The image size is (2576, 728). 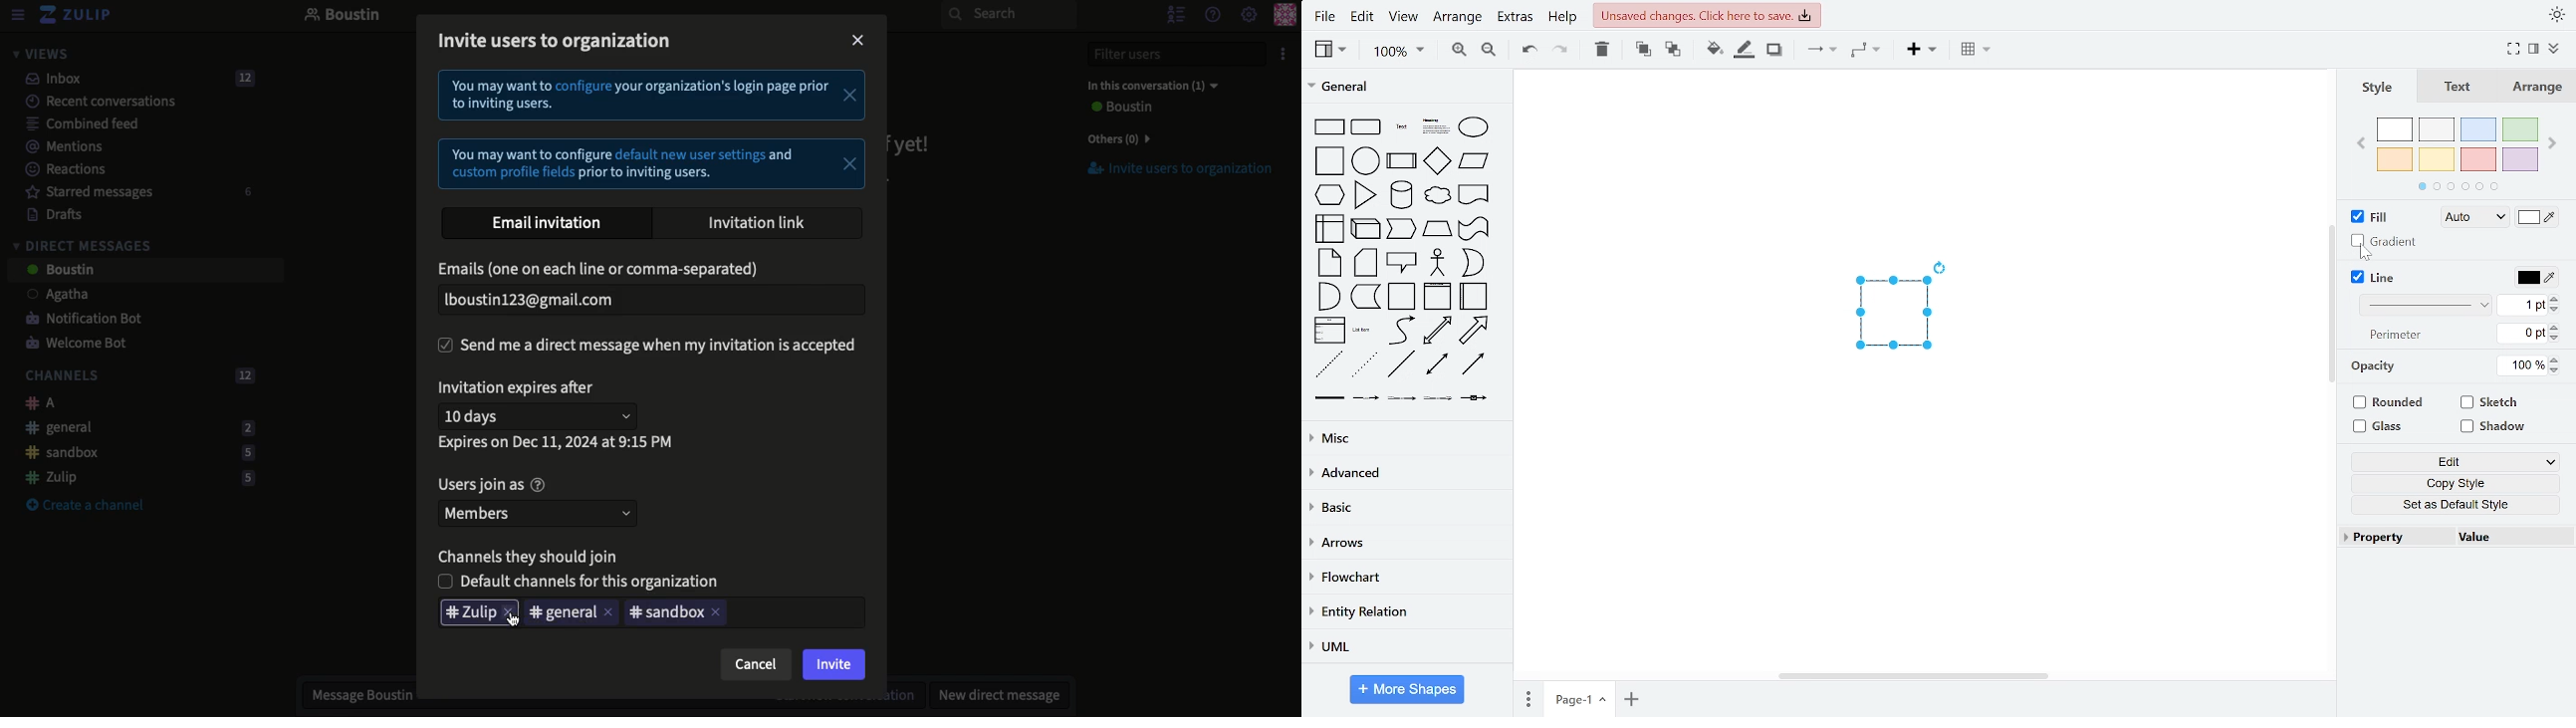 I want to click on general shapes, so click(x=1327, y=295).